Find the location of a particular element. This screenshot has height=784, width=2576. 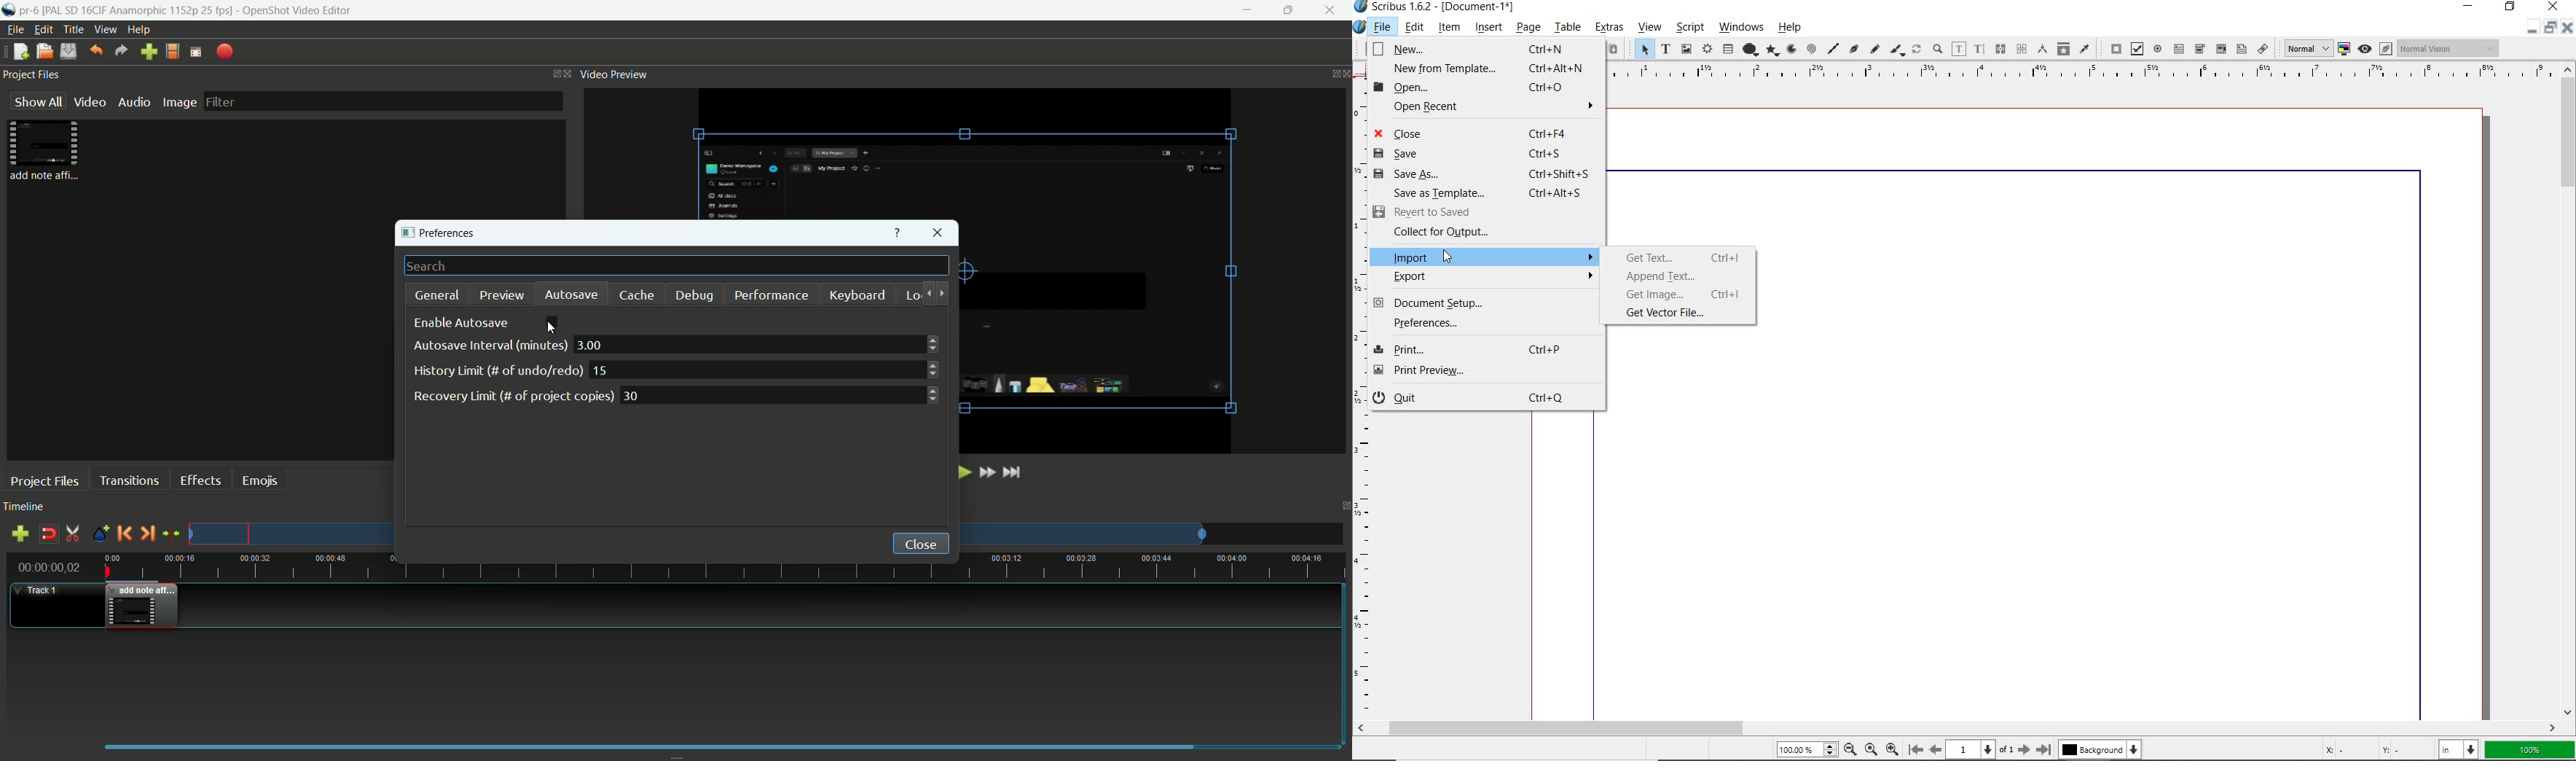

title menu is located at coordinates (73, 30).